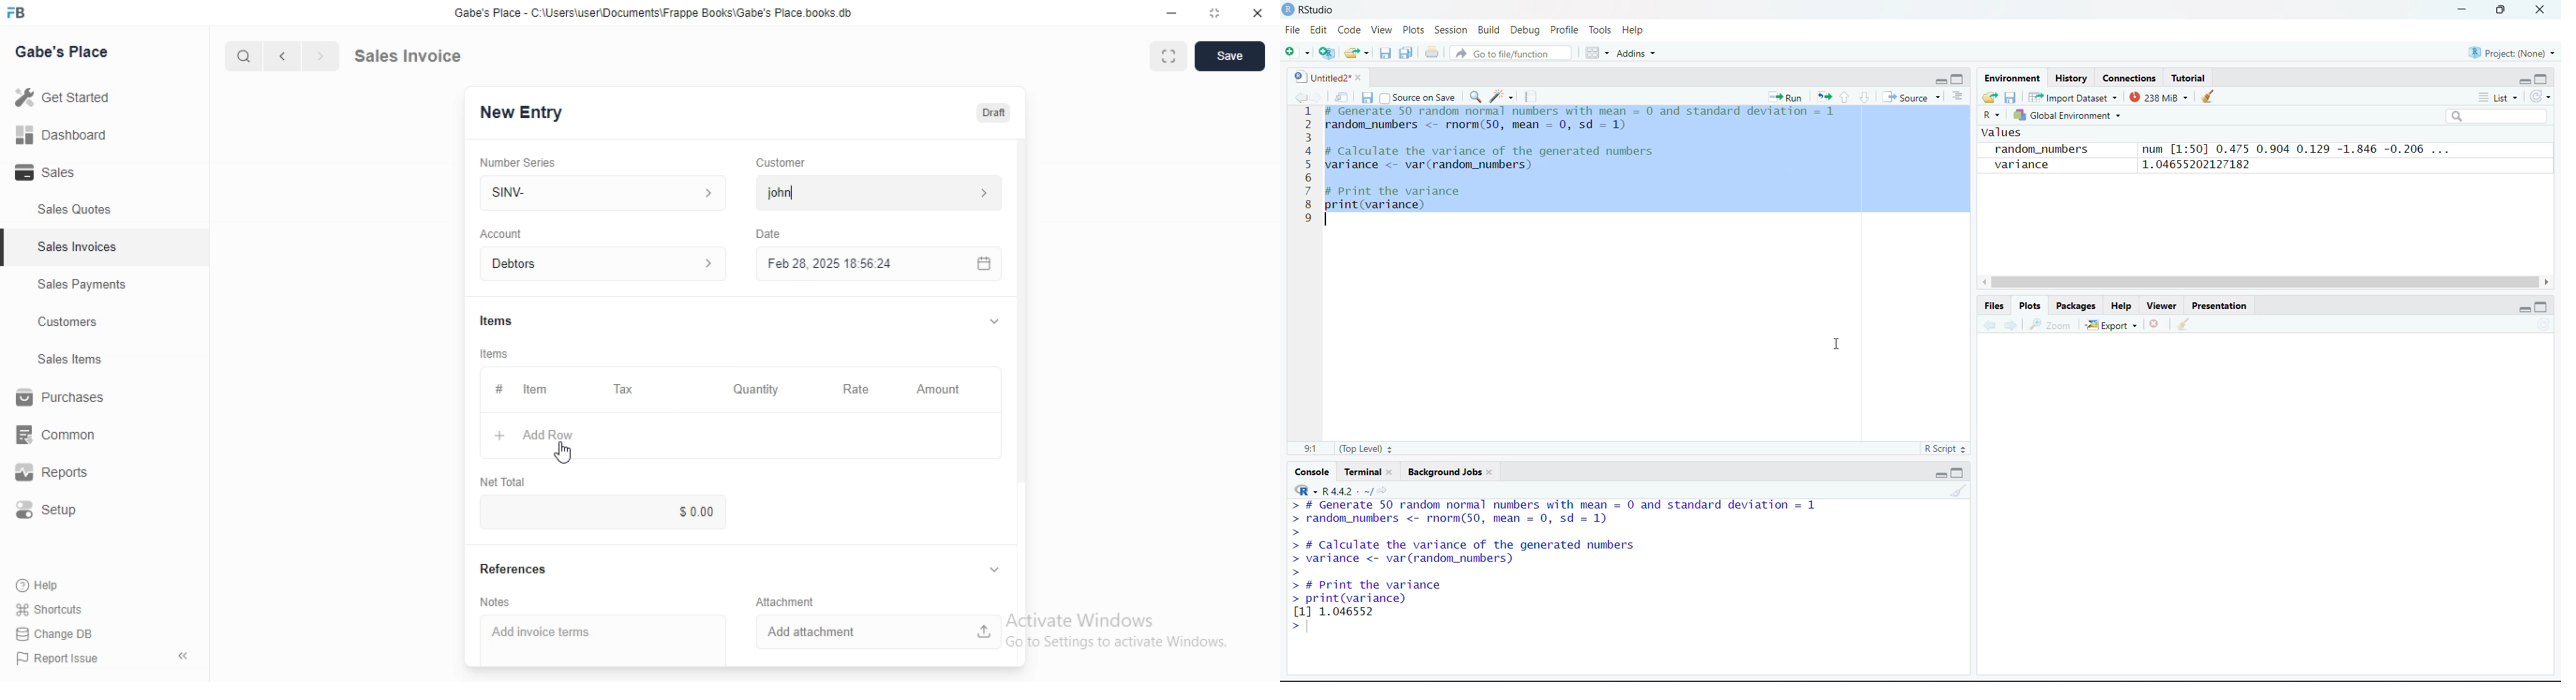 The width and height of the screenshot is (2576, 700). I want to click on Session, so click(1452, 30).